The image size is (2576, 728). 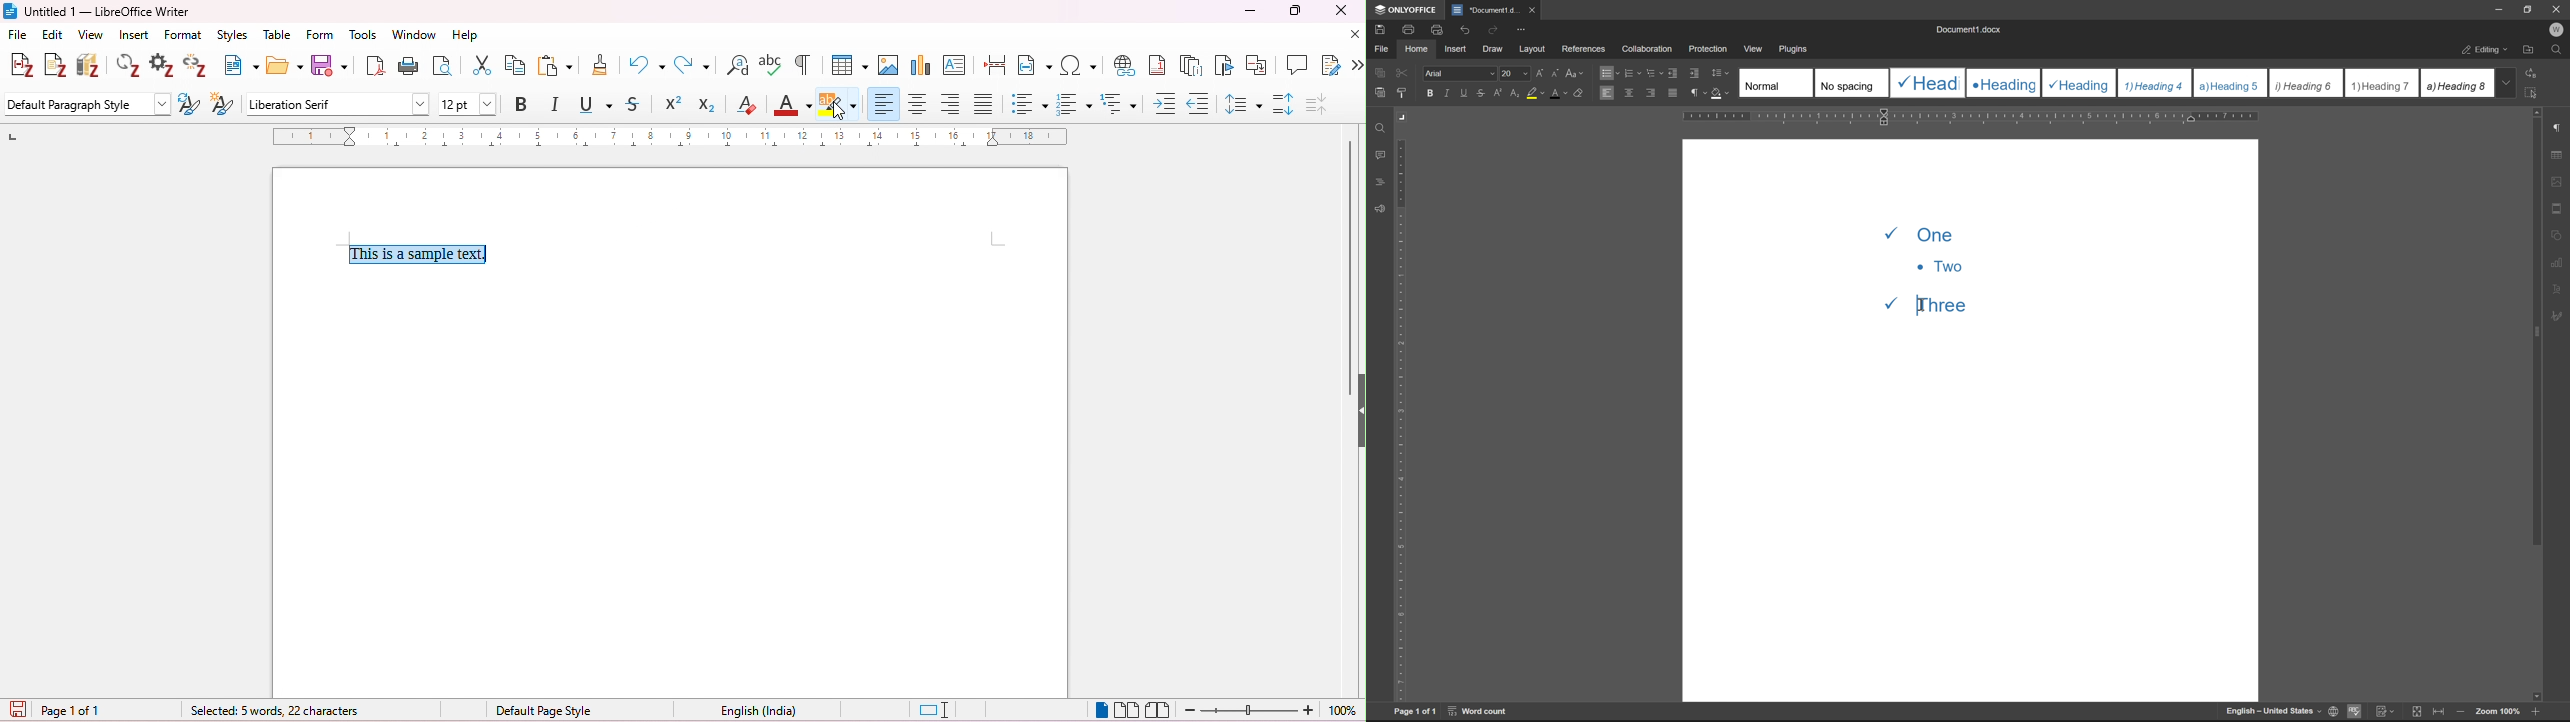 I want to click on open file location, so click(x=2529, y=51).